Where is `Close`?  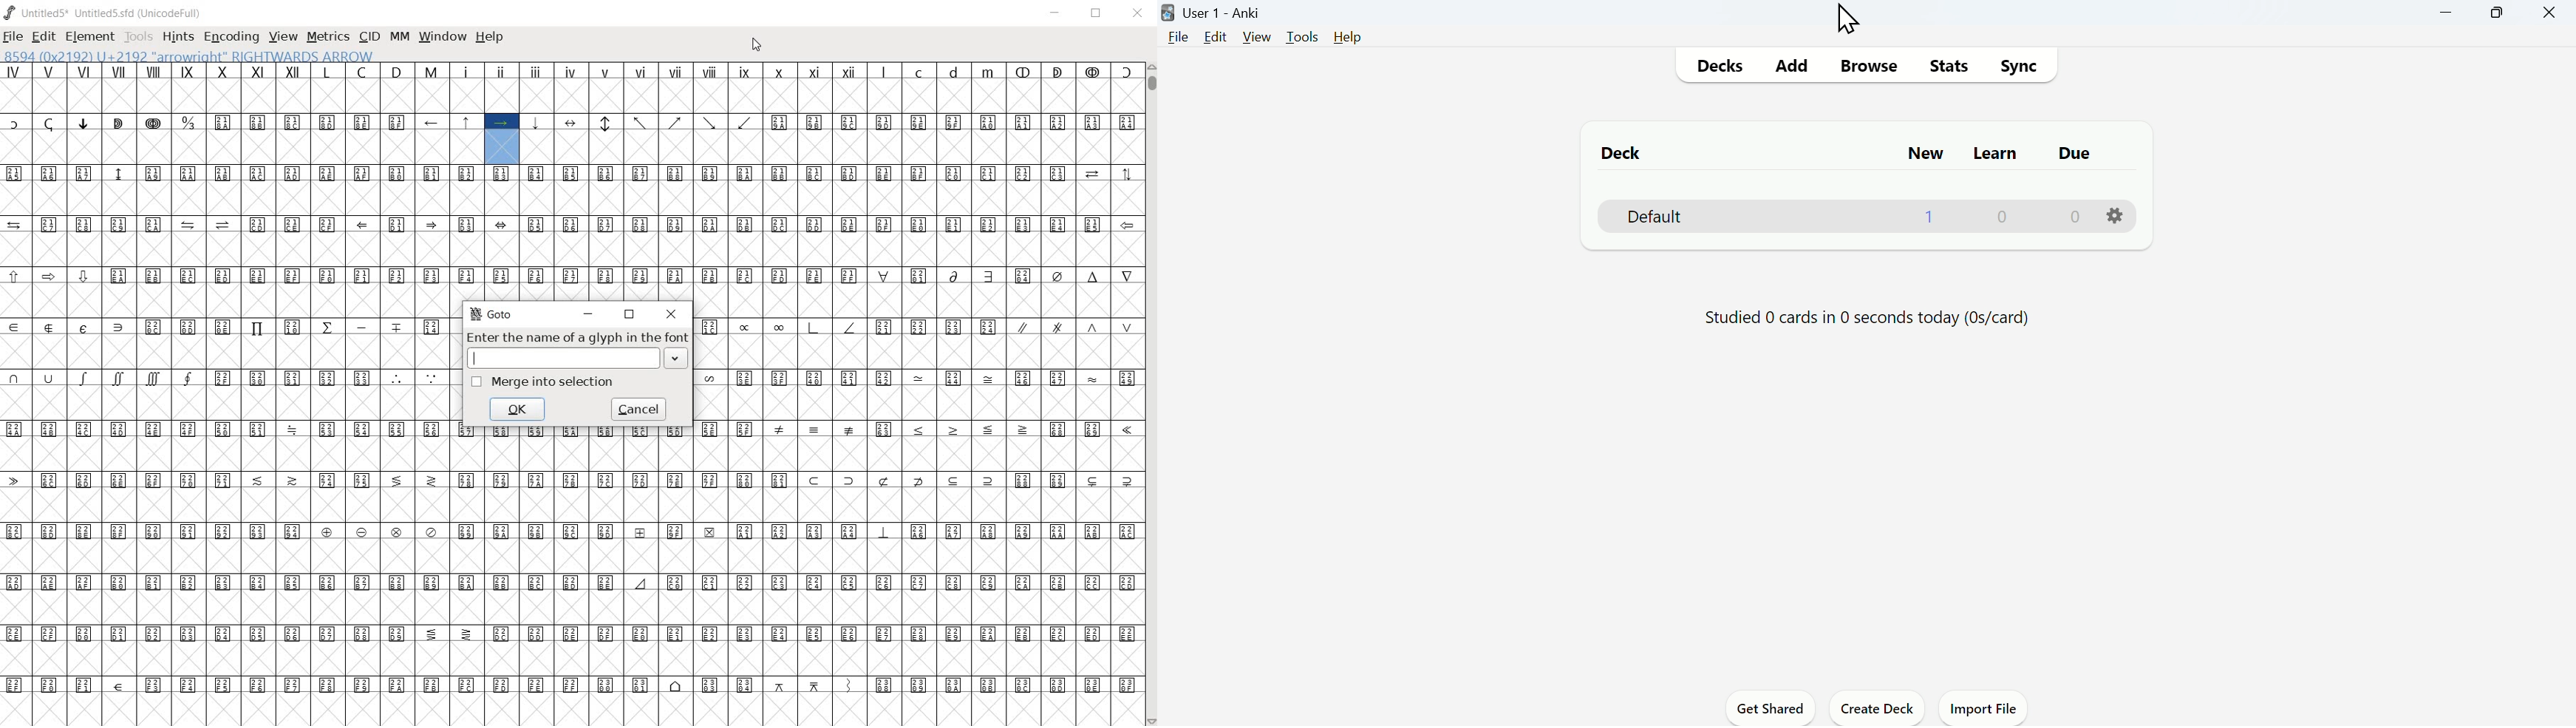
Close is located at coordinates (2549, 13).